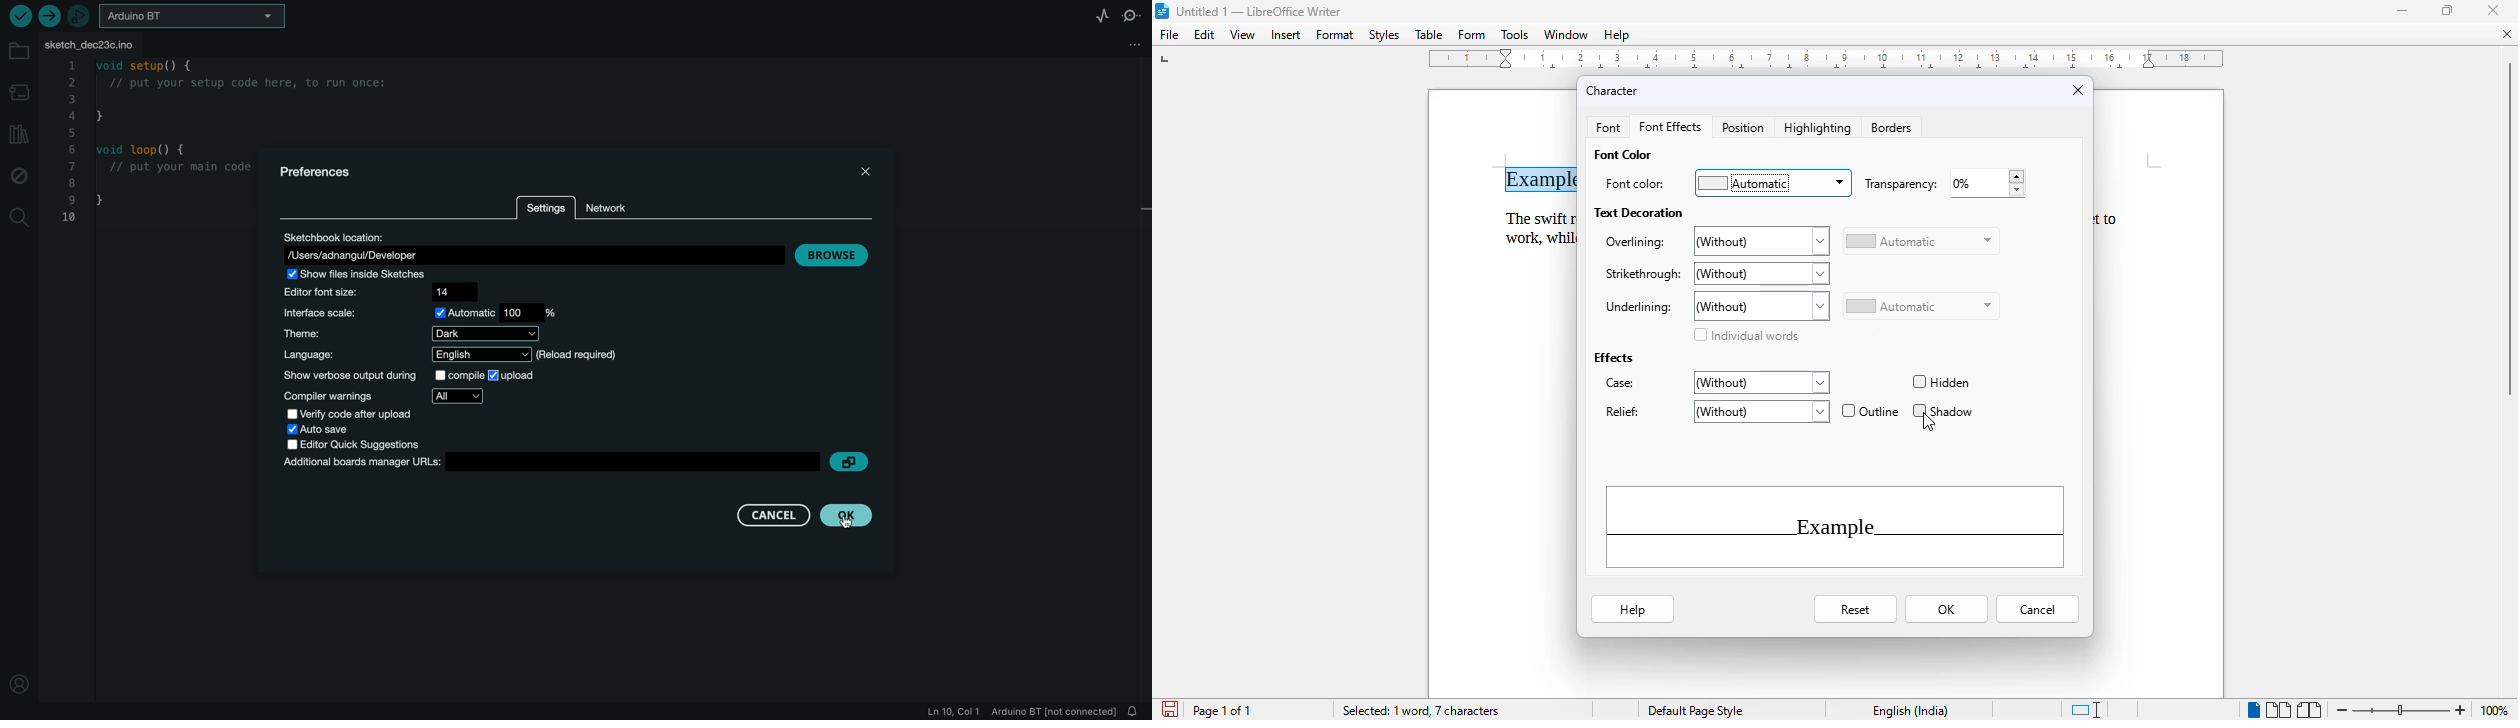 Image resolution: width=2520 pixels, height=728 pixels. What do you see at coordinates (776, 515) in the screenshot?
I see `cancel` at bounding box center [776, 515].